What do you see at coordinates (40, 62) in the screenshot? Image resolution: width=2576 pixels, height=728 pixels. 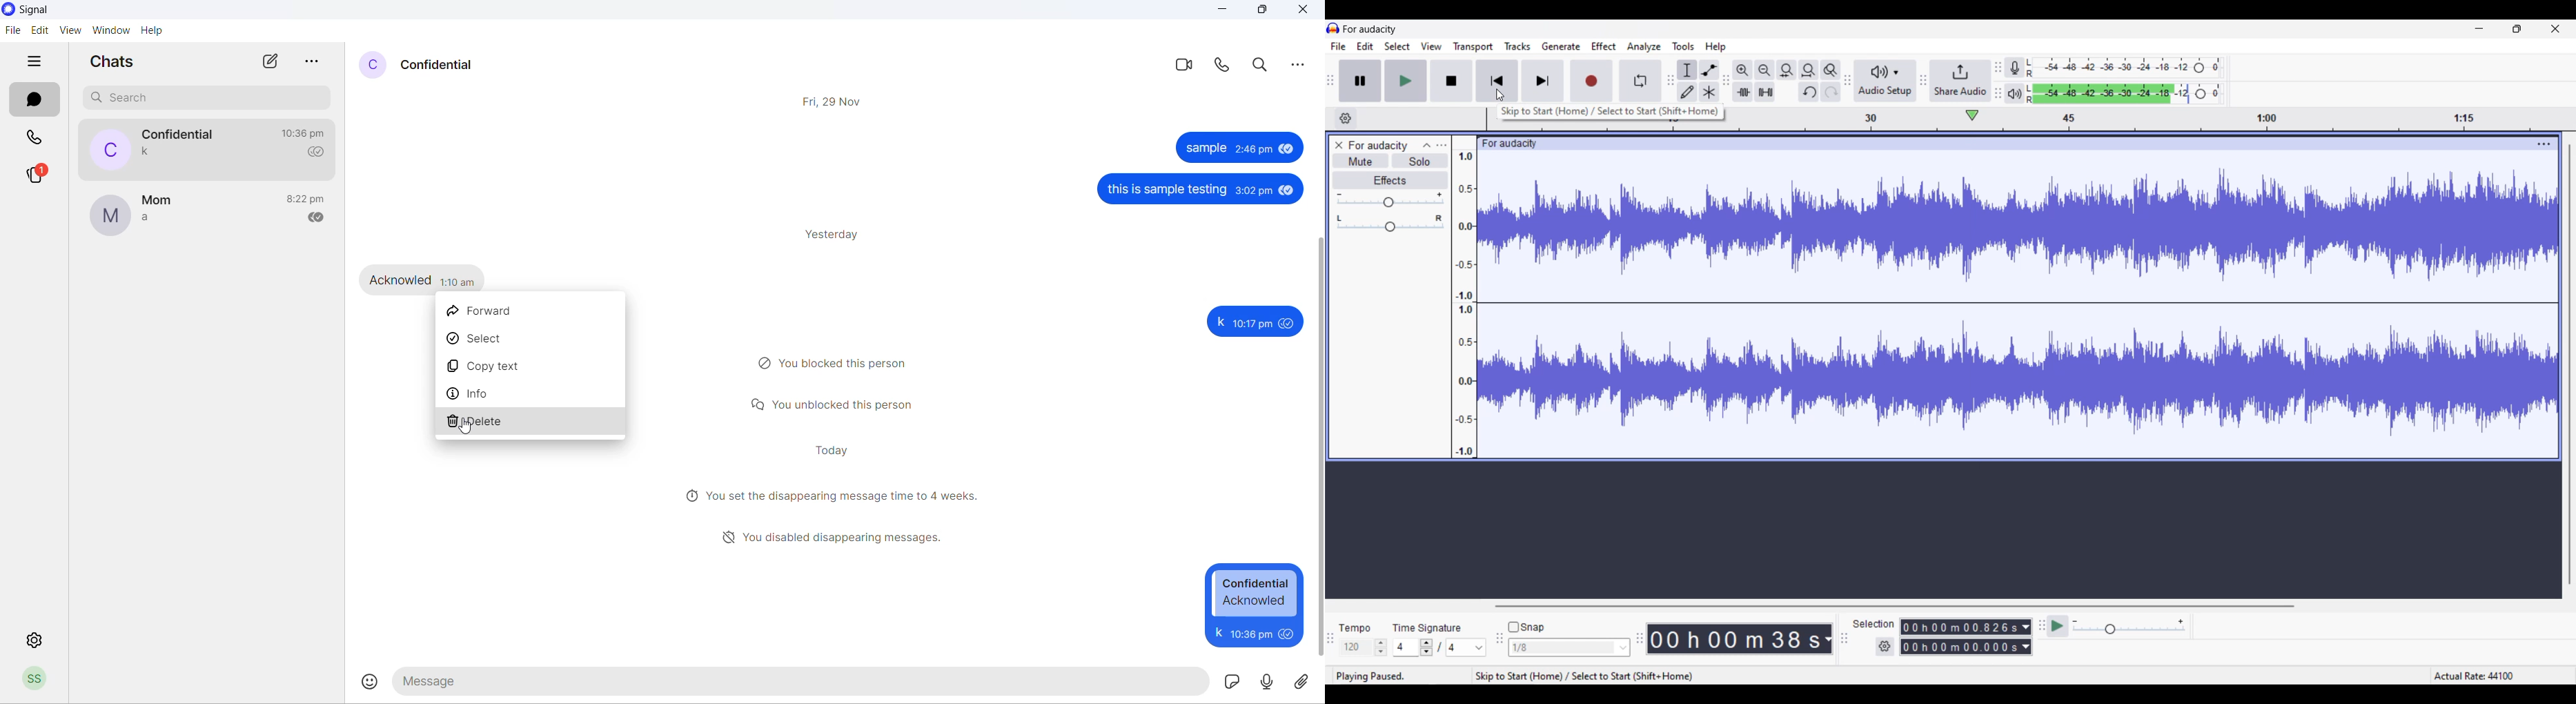 I see `hide tabs` at bounding box center [40, 62].